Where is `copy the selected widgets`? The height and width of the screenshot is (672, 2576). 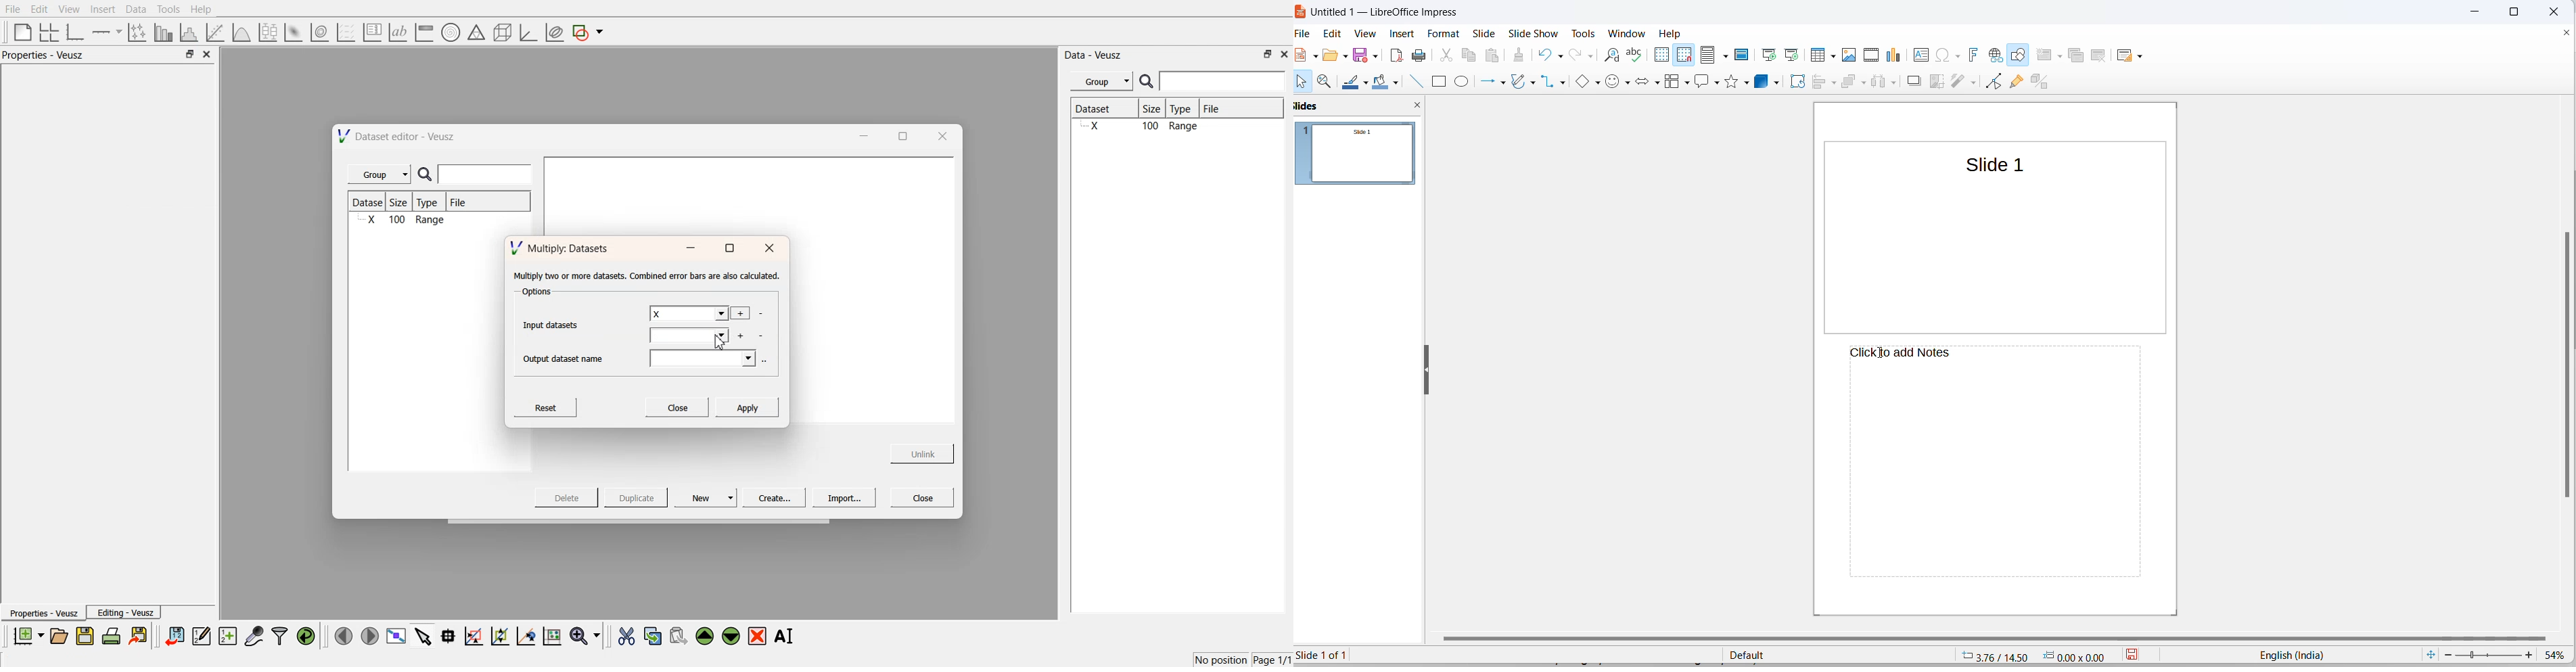
copy the selected widgets is located at coordinates (653, 635).